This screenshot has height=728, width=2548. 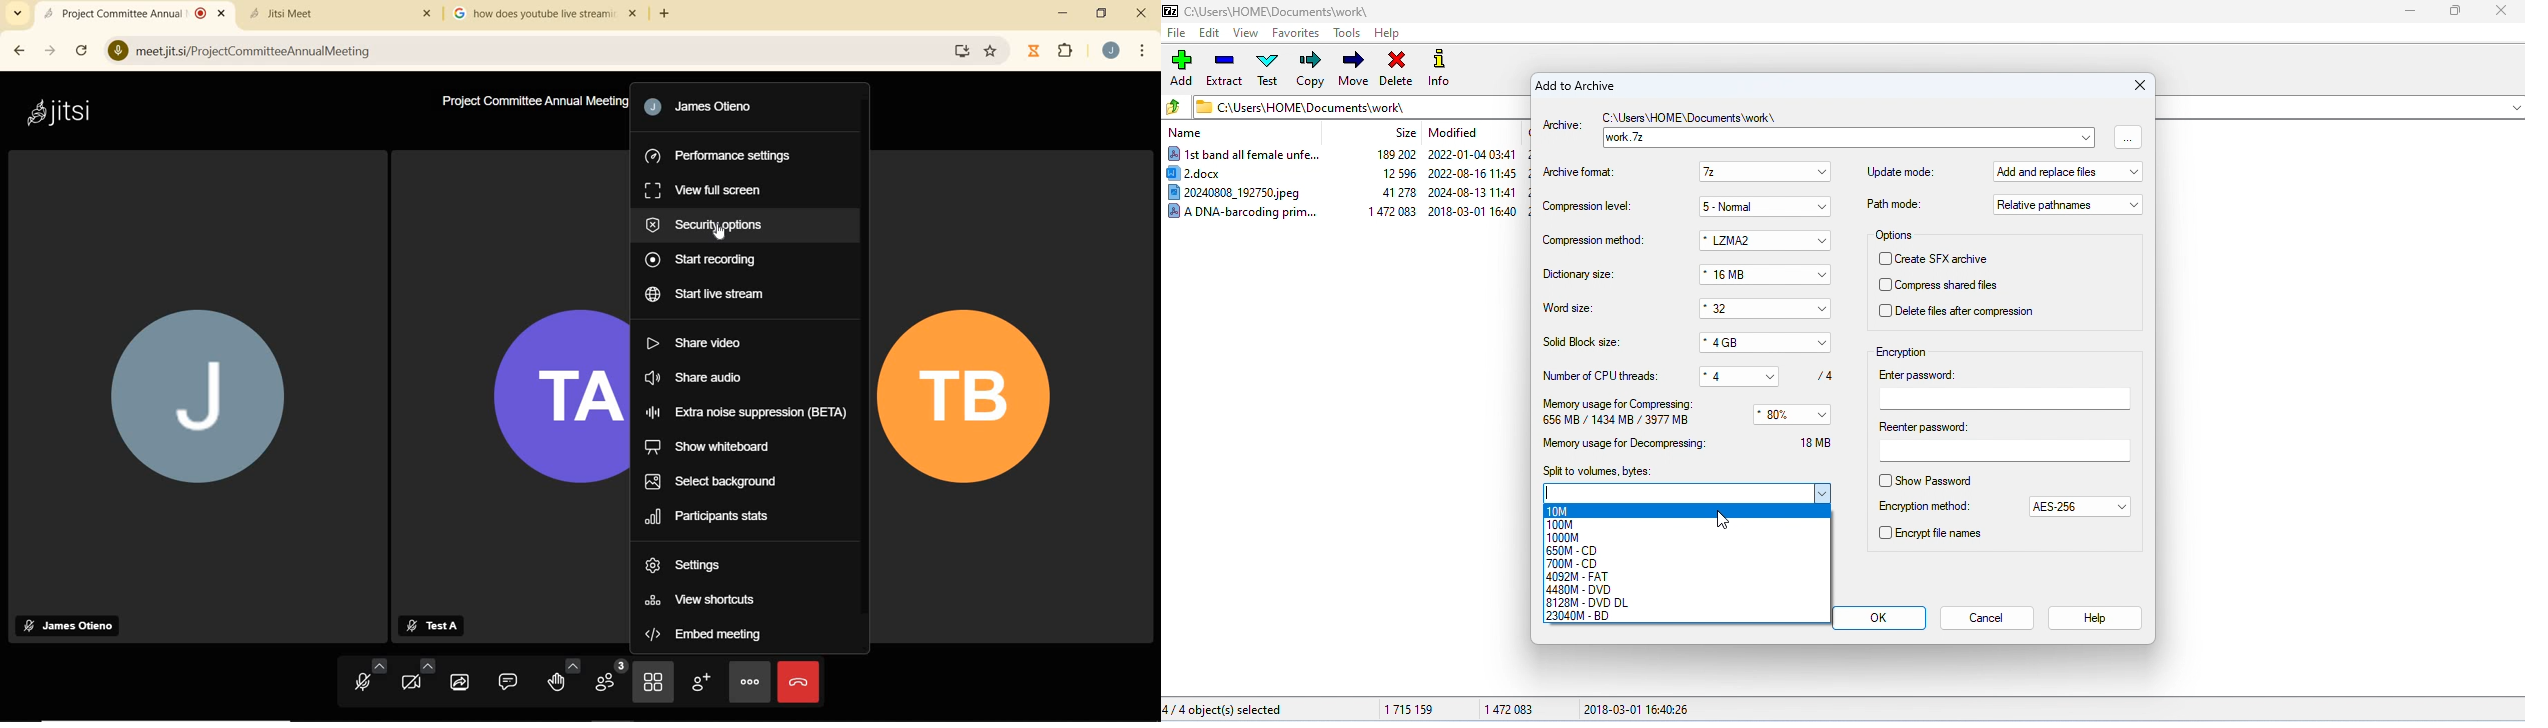 What do you see at coordinates (1444, 70) in the screenshot?
I see `info` at bounding box center [1444, 70].